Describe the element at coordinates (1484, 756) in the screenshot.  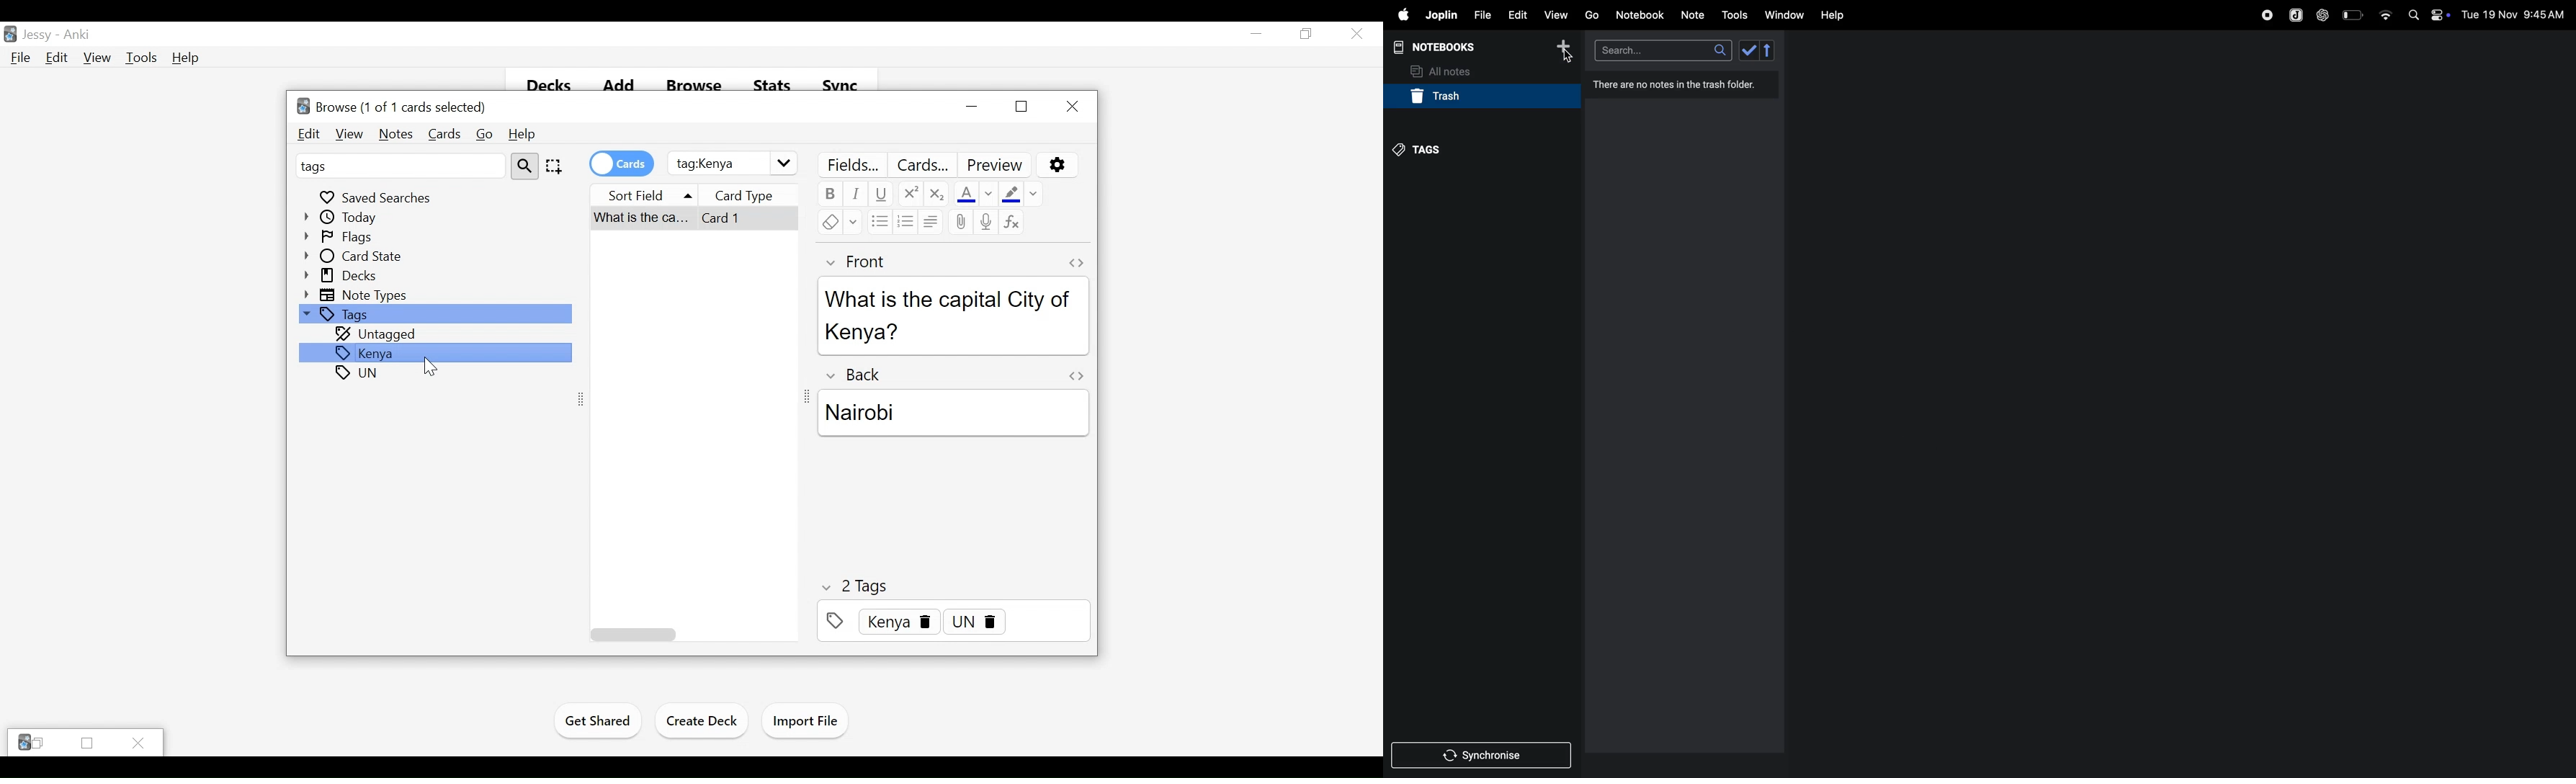
I see `synchronise` at that location.